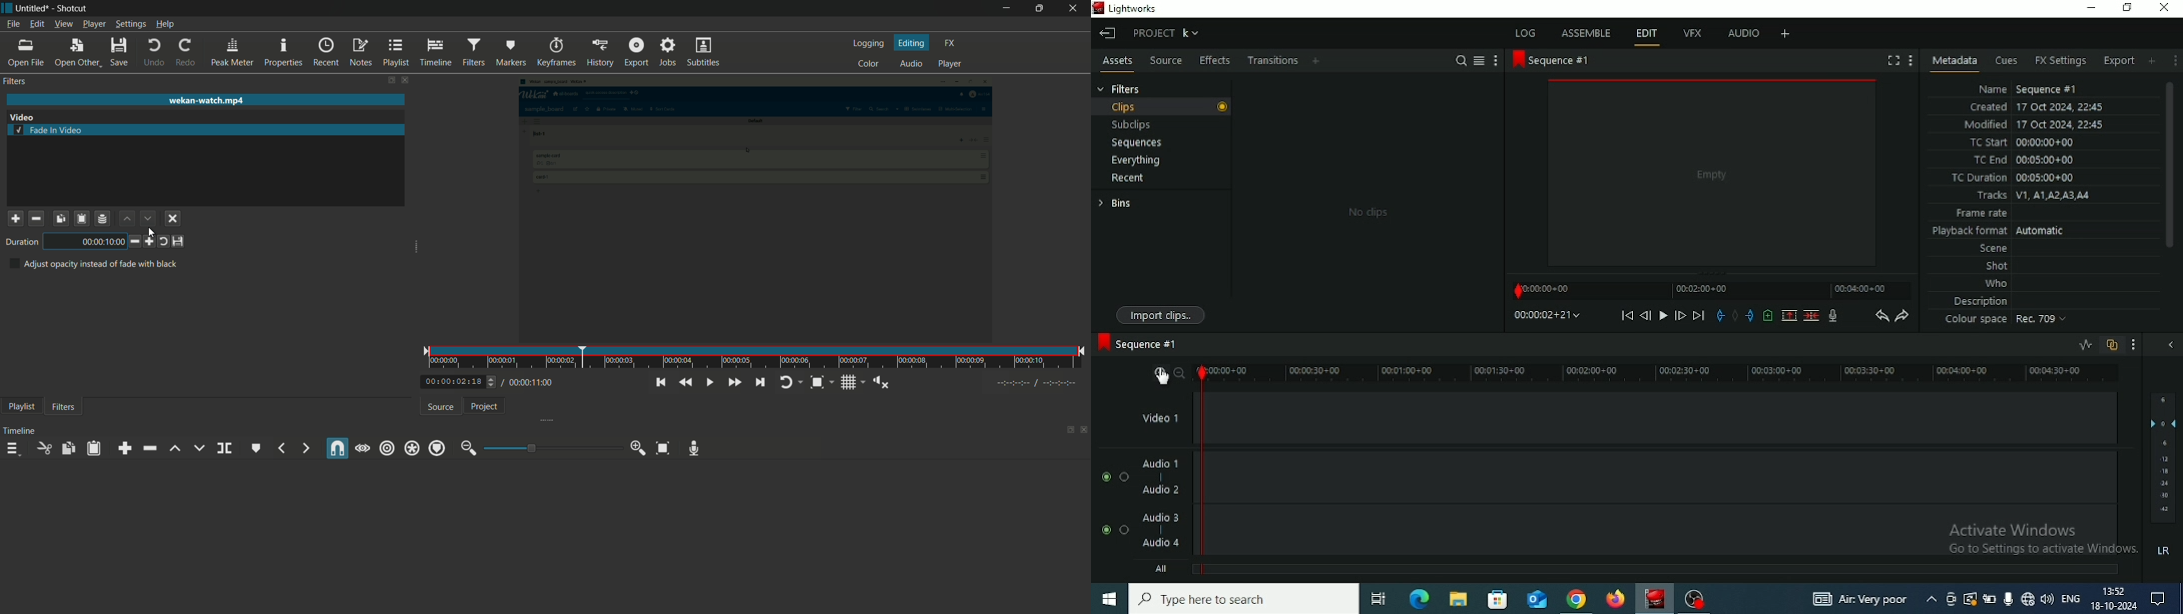 Image resolution: width=2184 pixels, height=616 pixels. Describe the element at coordinates (1119, 88) in the screenshot. I see `Filters` at that location.